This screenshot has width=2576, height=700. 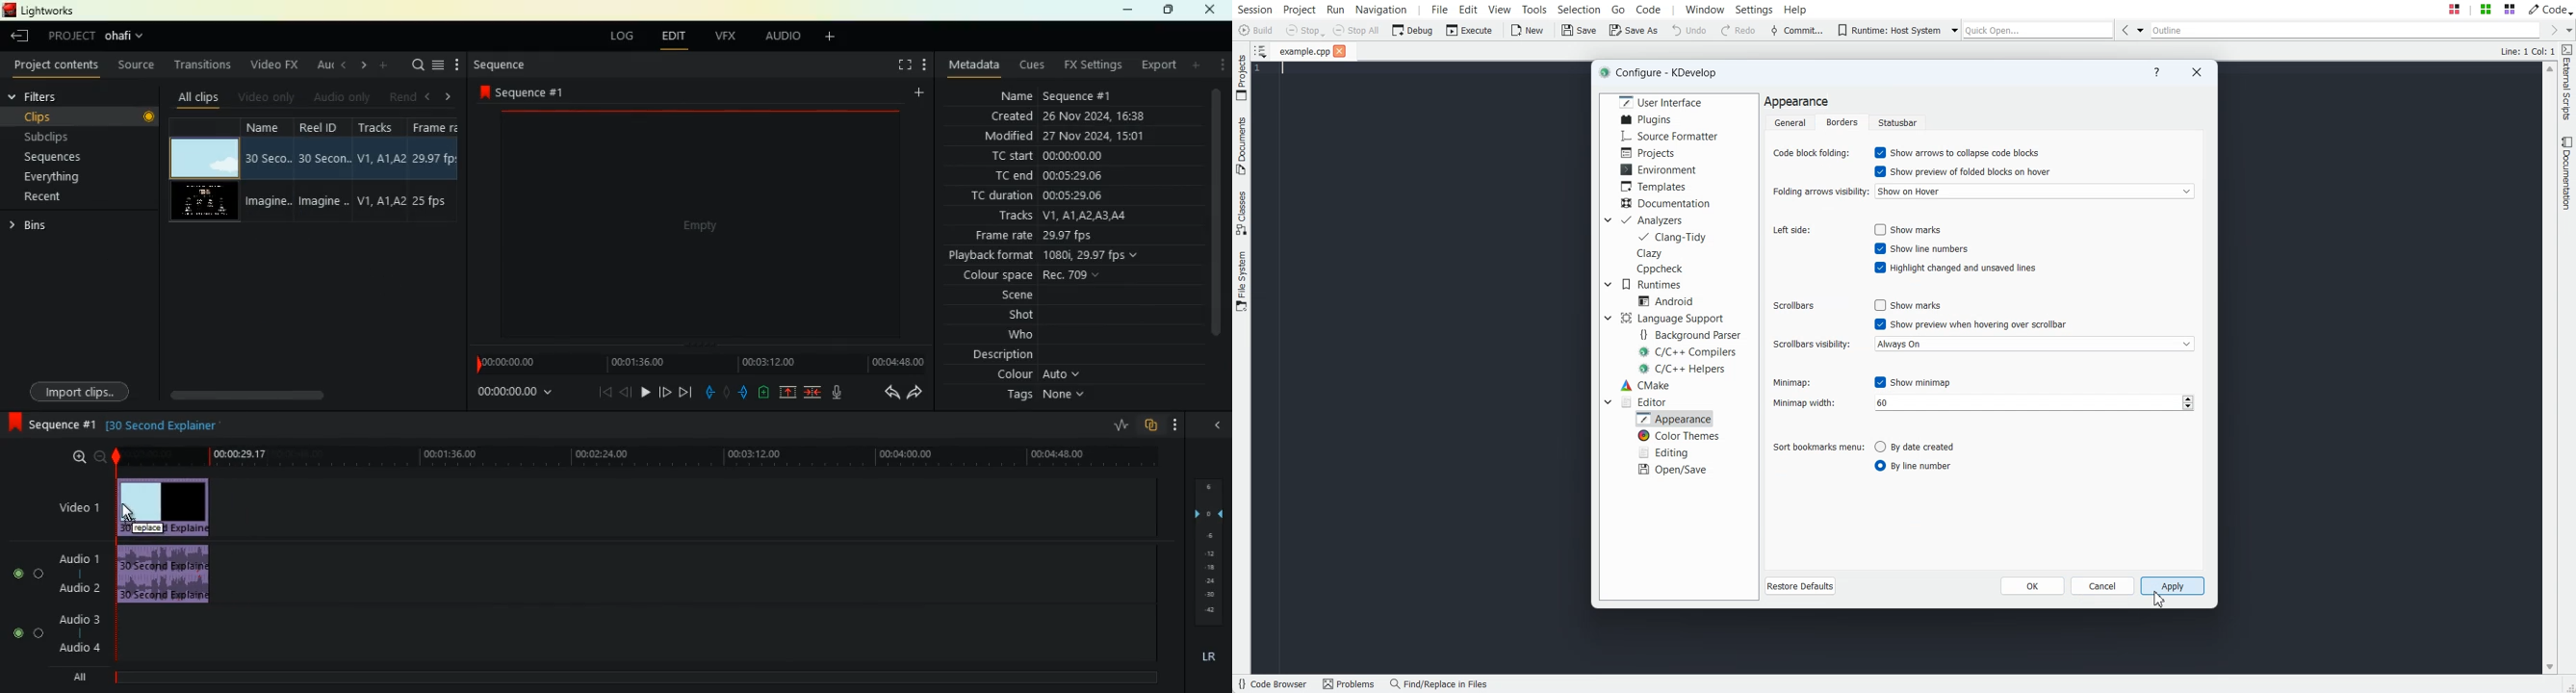 I want to click on sequence, so click(x=528, y=93).